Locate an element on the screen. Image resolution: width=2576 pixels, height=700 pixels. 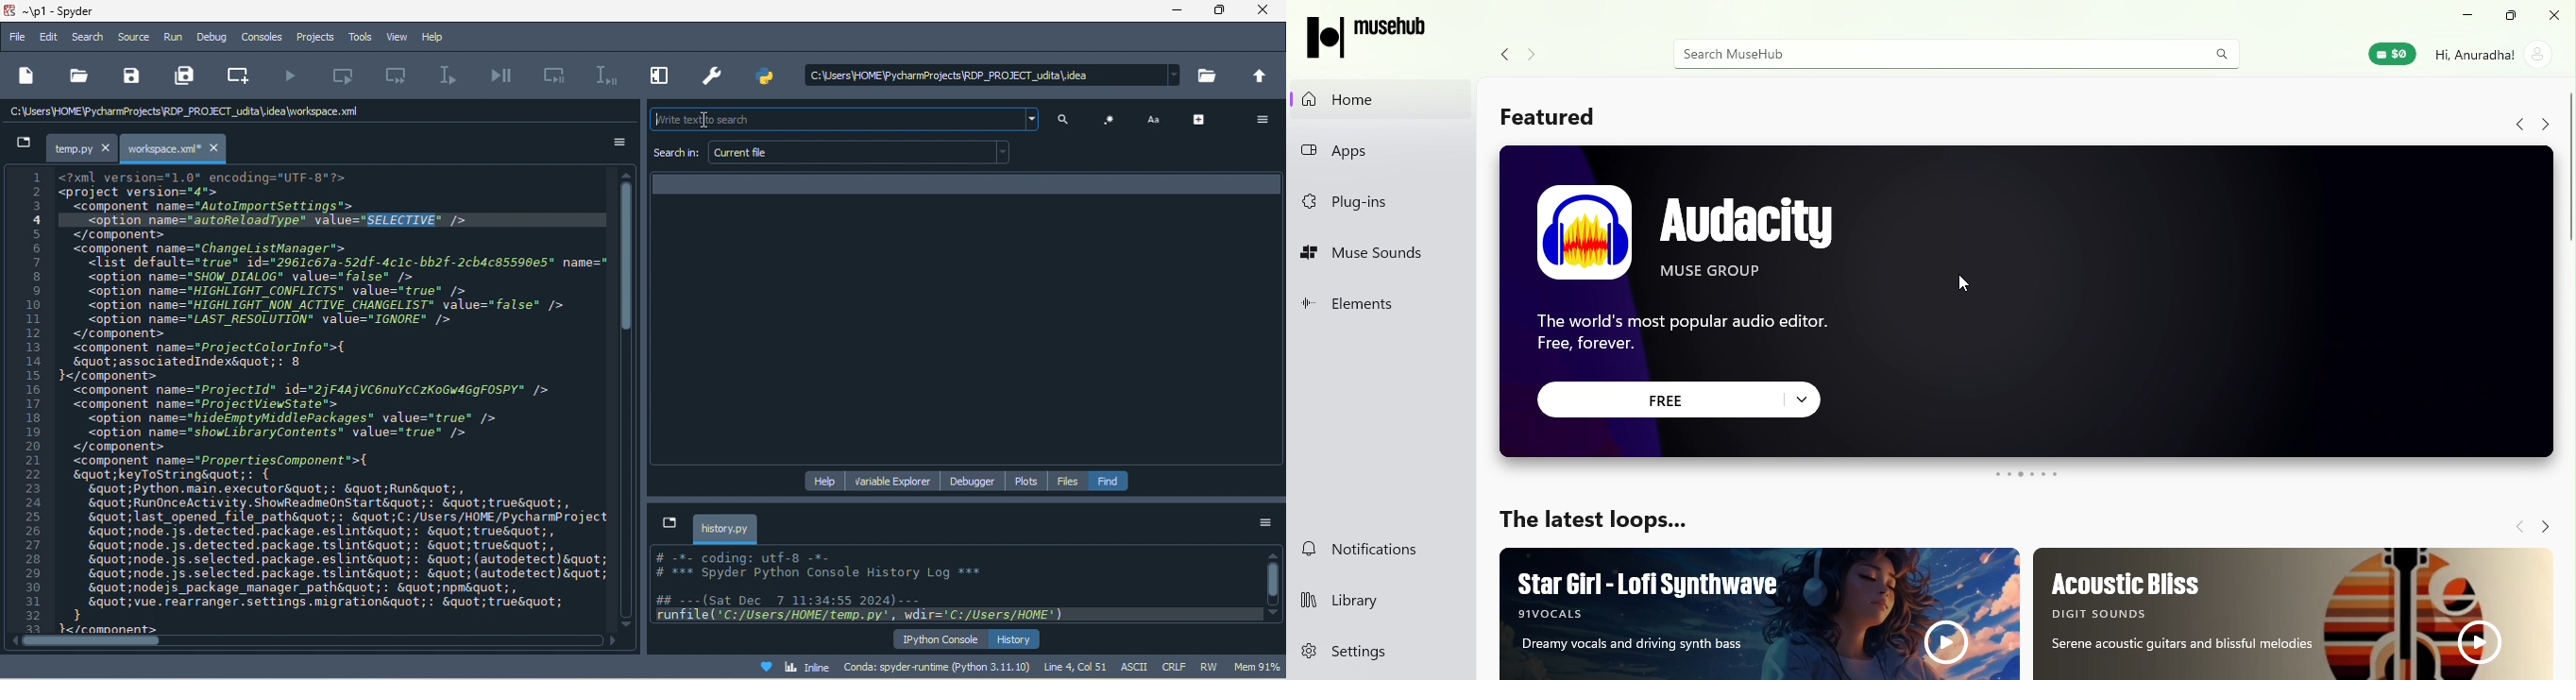
maximize is located at coordinates (1220, 13).